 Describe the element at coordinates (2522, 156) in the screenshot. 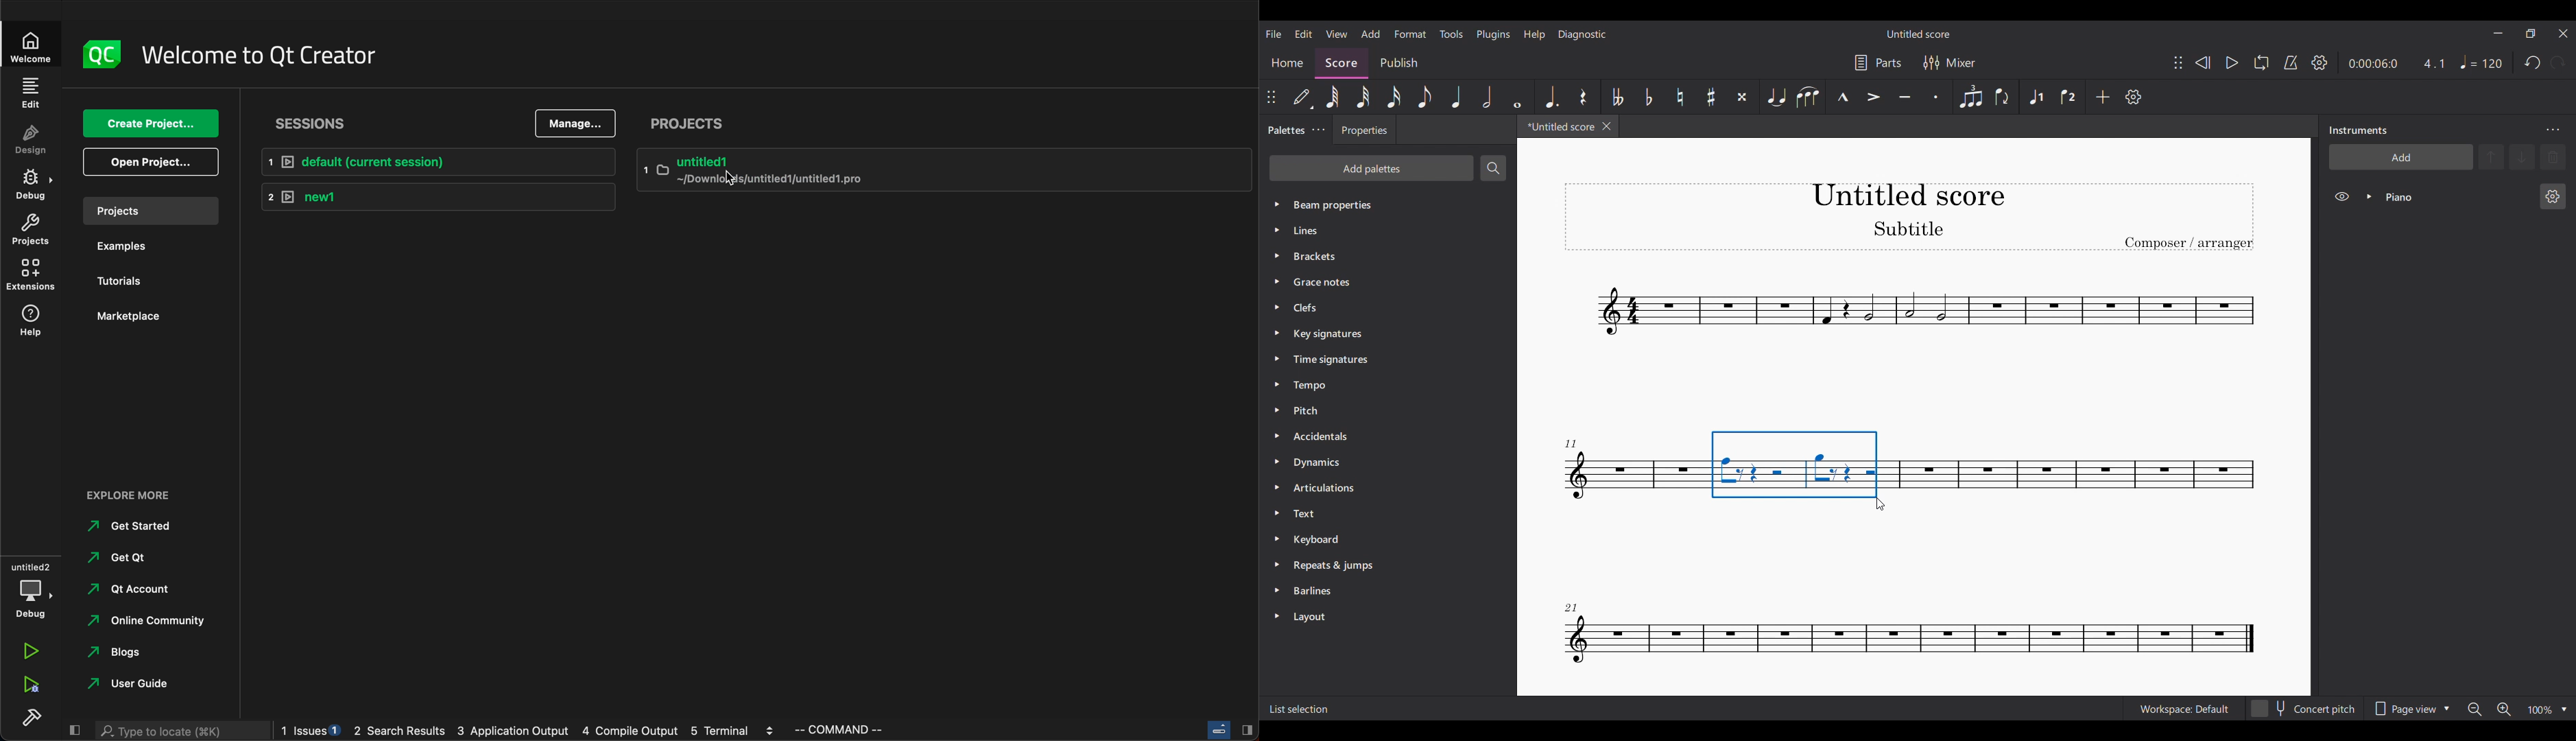

I see `Move selected instrument down` at that location.